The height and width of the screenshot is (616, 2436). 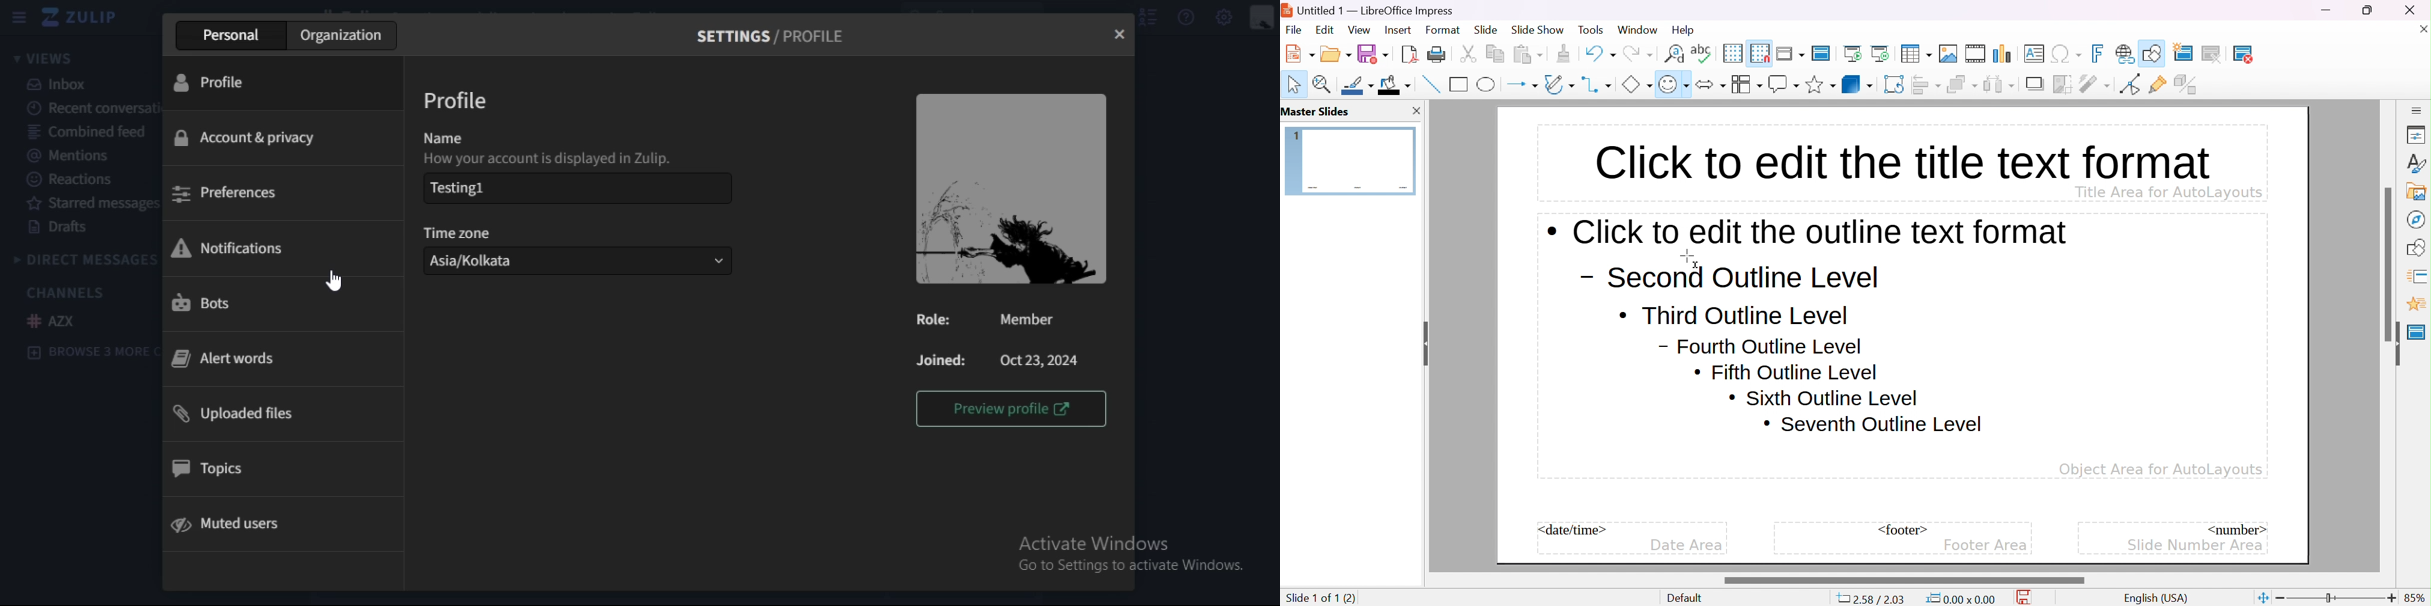 I want to click on profile, so click(x=209, y=83).